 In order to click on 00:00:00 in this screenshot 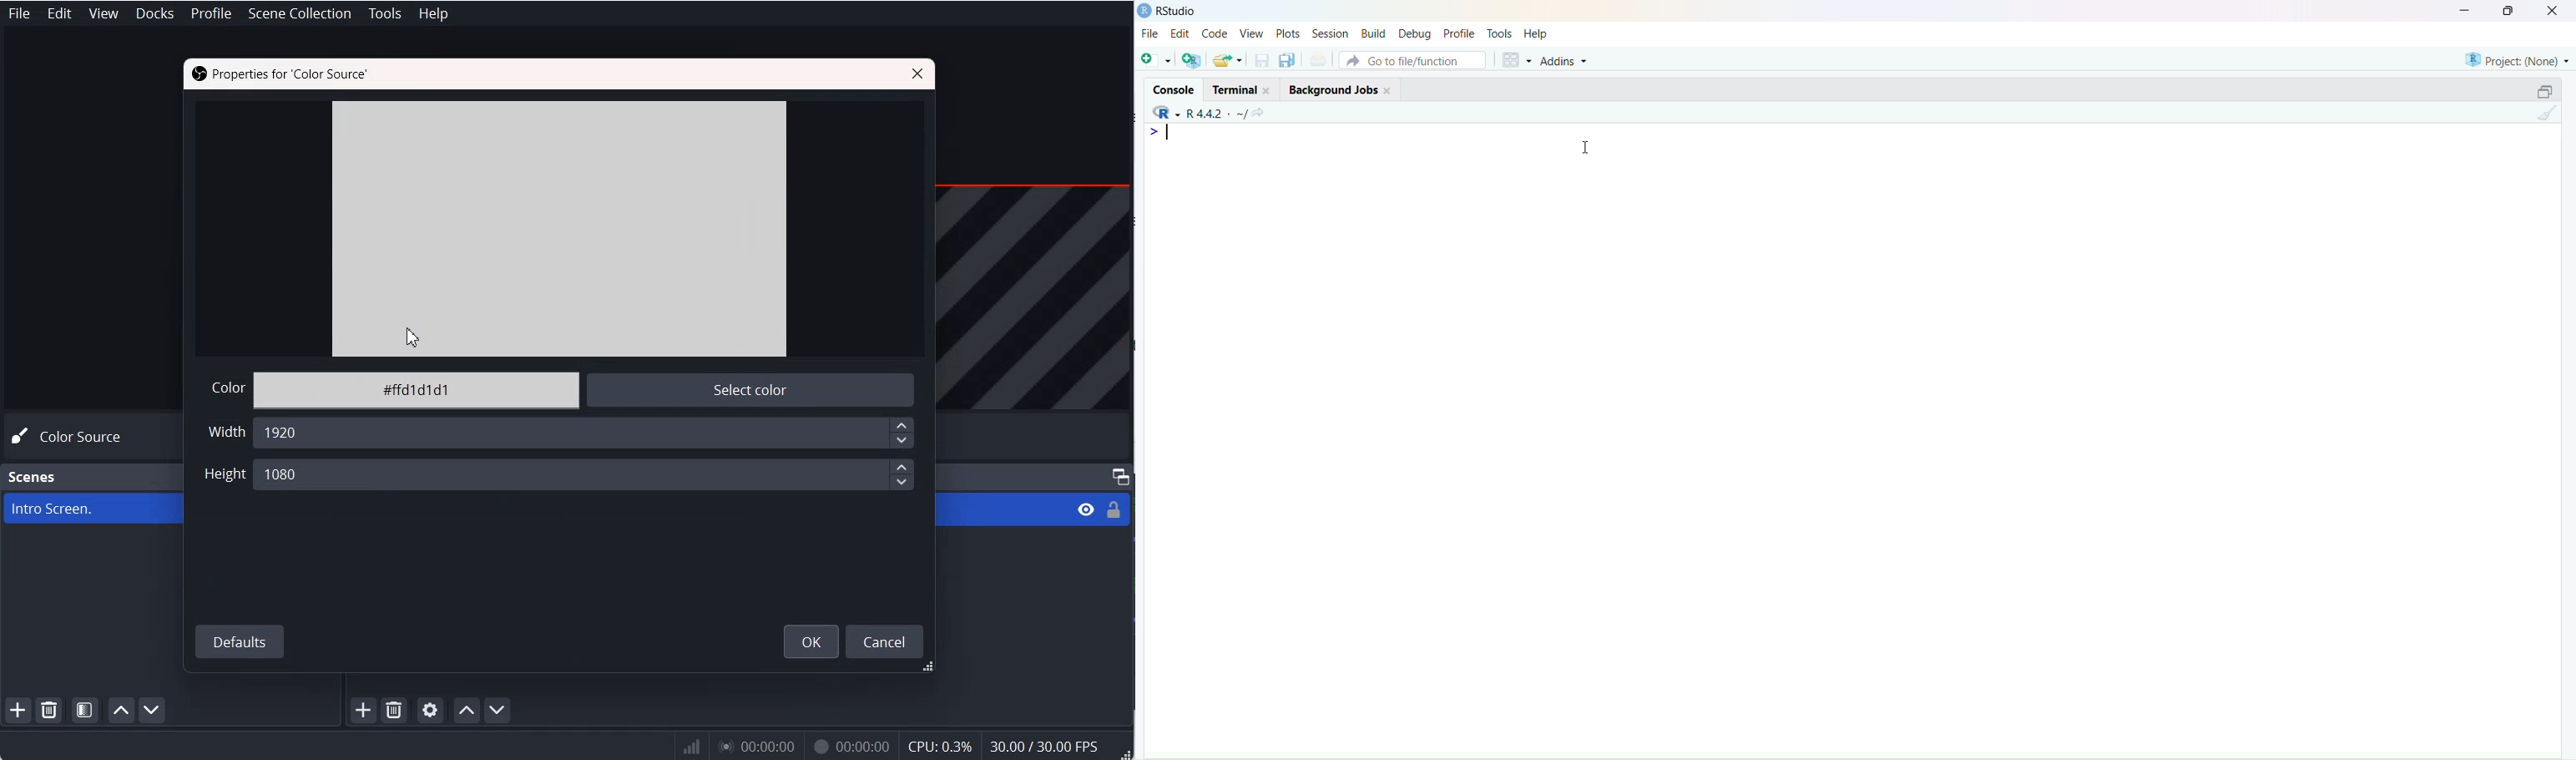, I will do `click(848, 748)`.